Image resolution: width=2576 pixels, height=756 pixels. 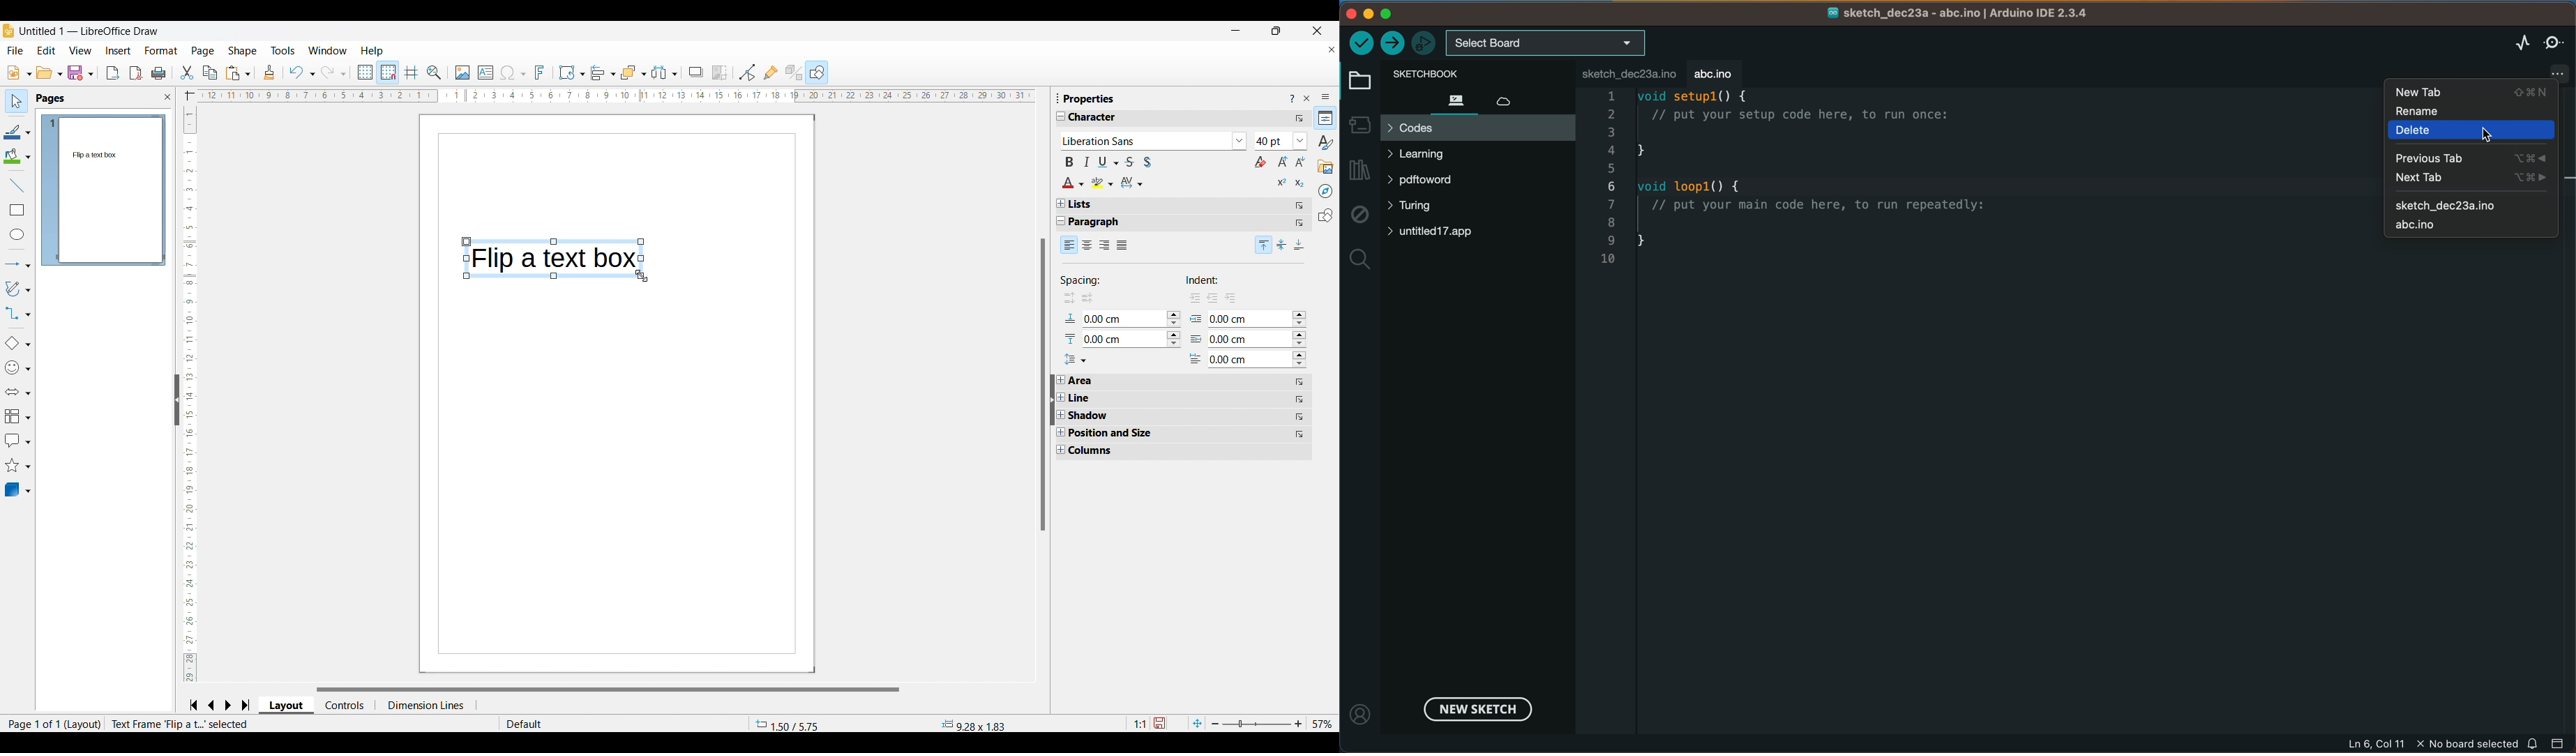 I want to click on Page 1 of 1, so click(x=31, y=724).